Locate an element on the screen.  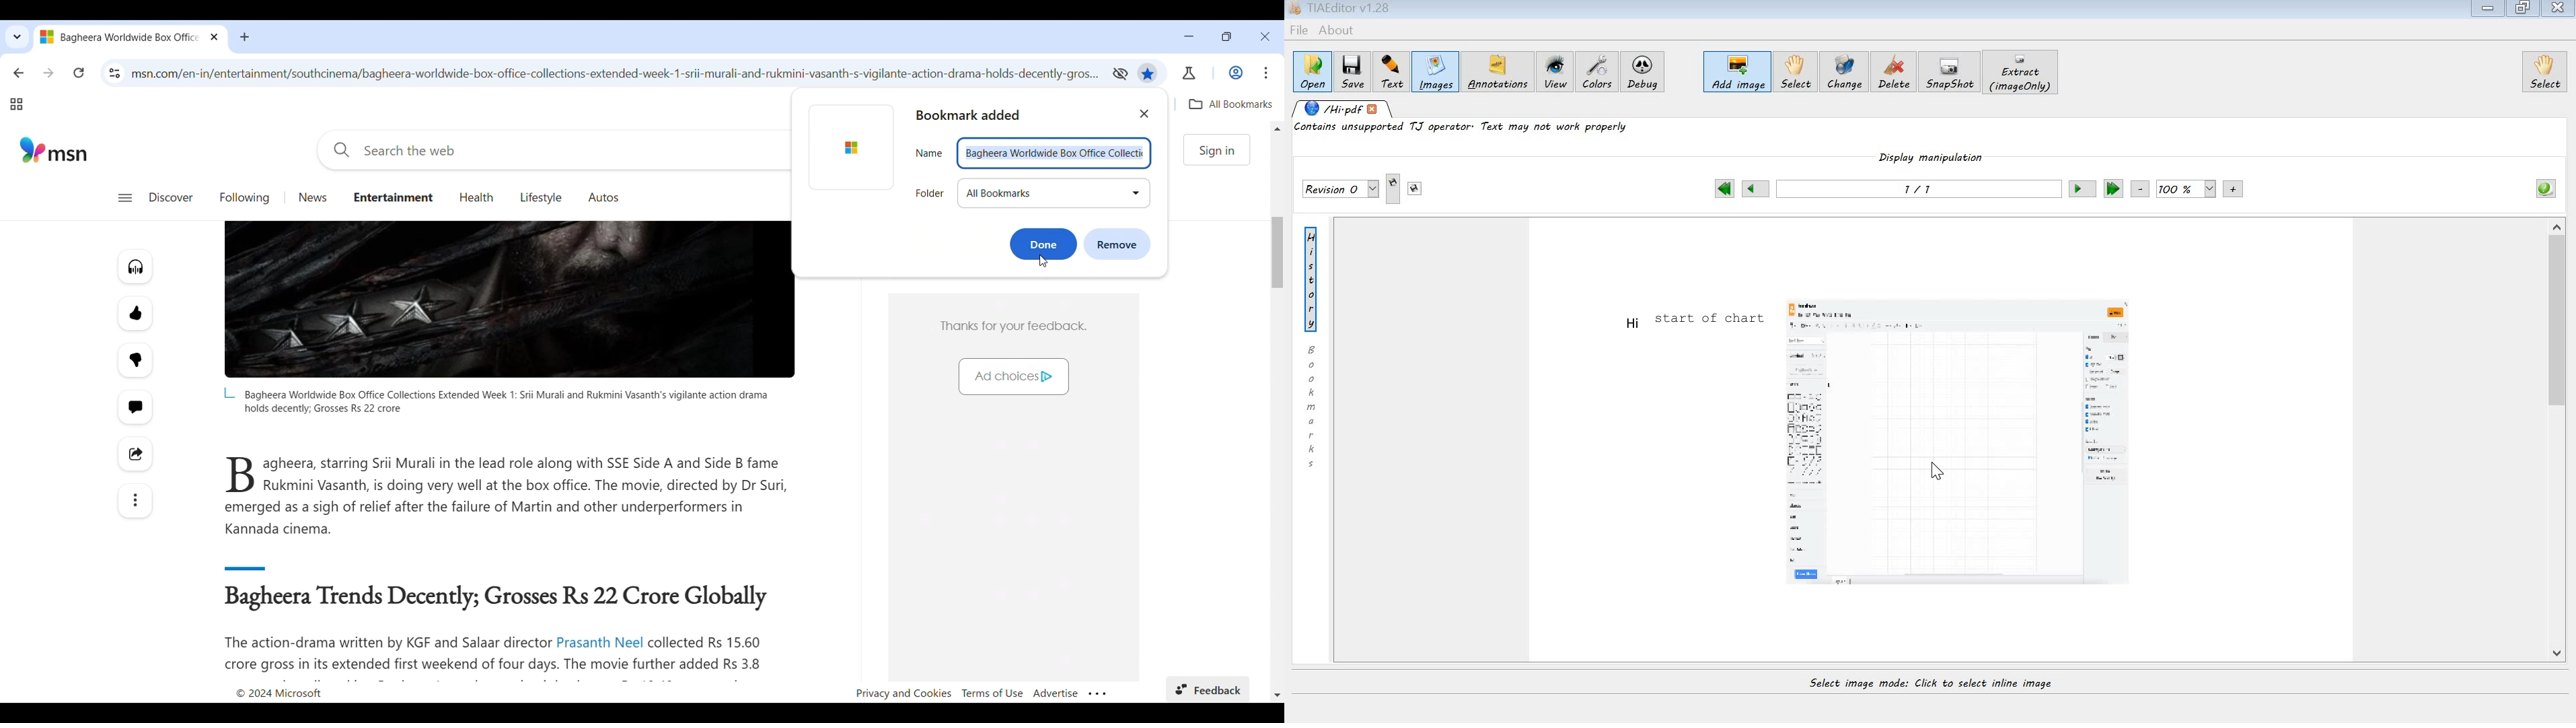
Folder is located at coordinates (930, 195).